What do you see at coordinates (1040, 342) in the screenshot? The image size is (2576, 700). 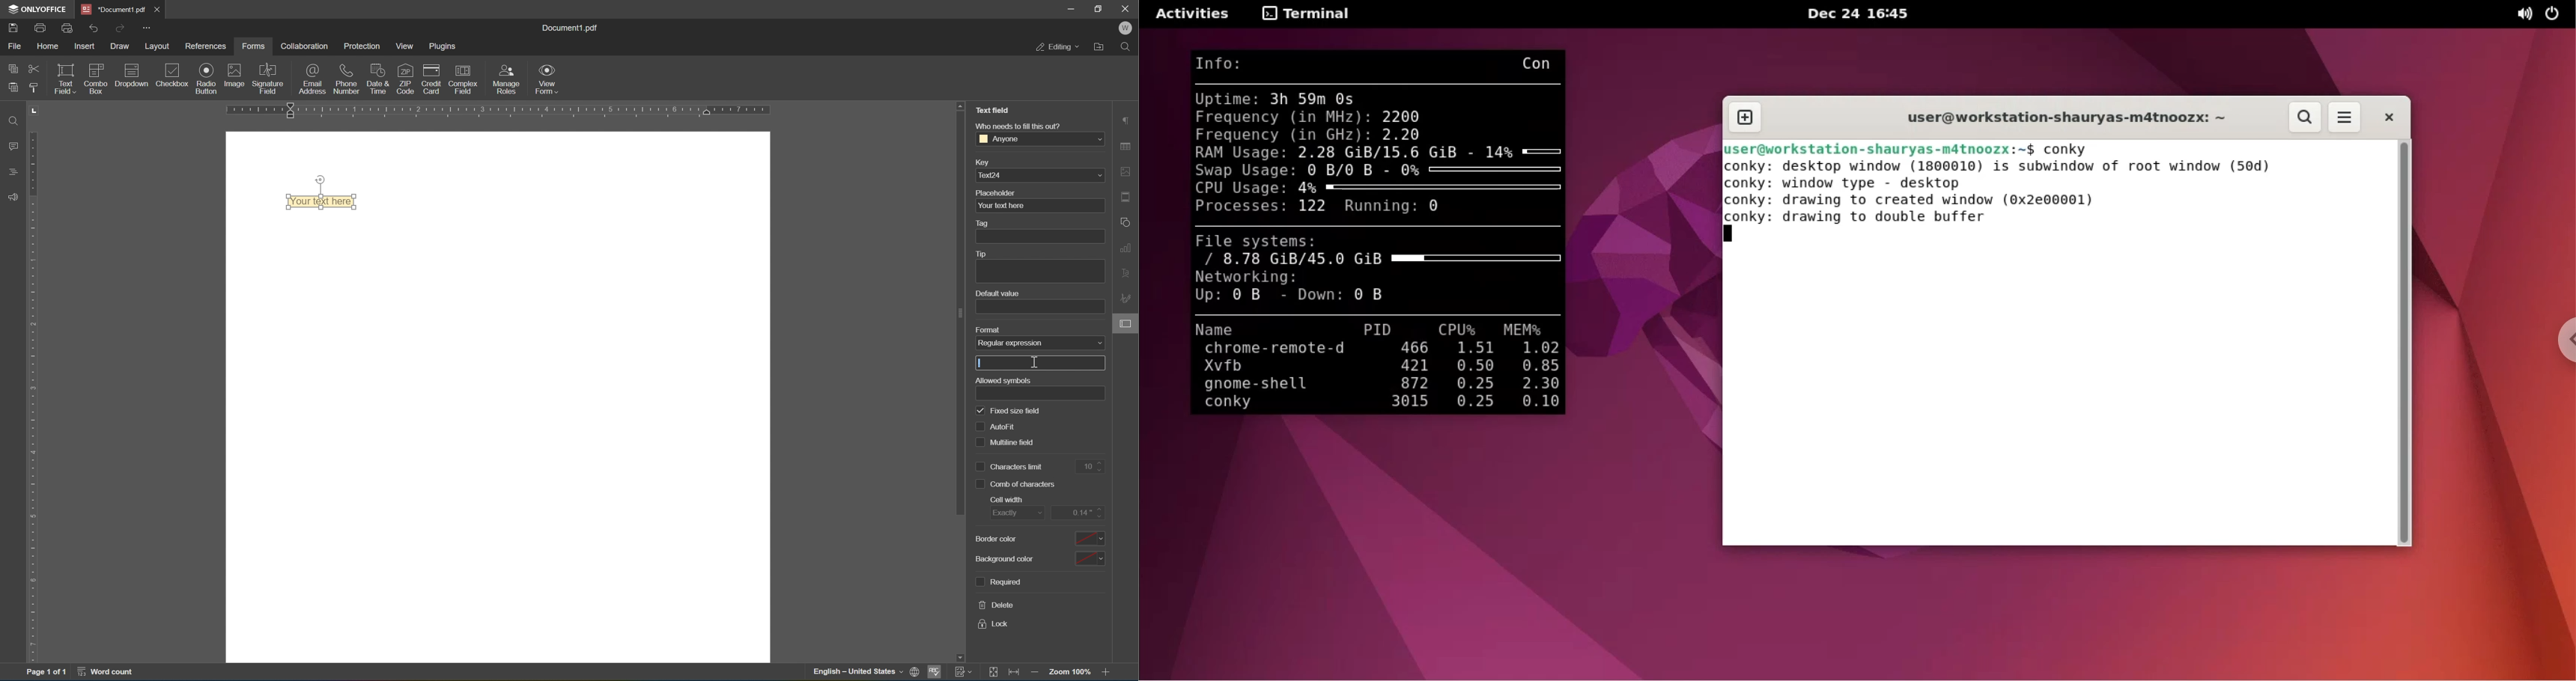 I see `regular expression` at bounding box center [1040, 342].